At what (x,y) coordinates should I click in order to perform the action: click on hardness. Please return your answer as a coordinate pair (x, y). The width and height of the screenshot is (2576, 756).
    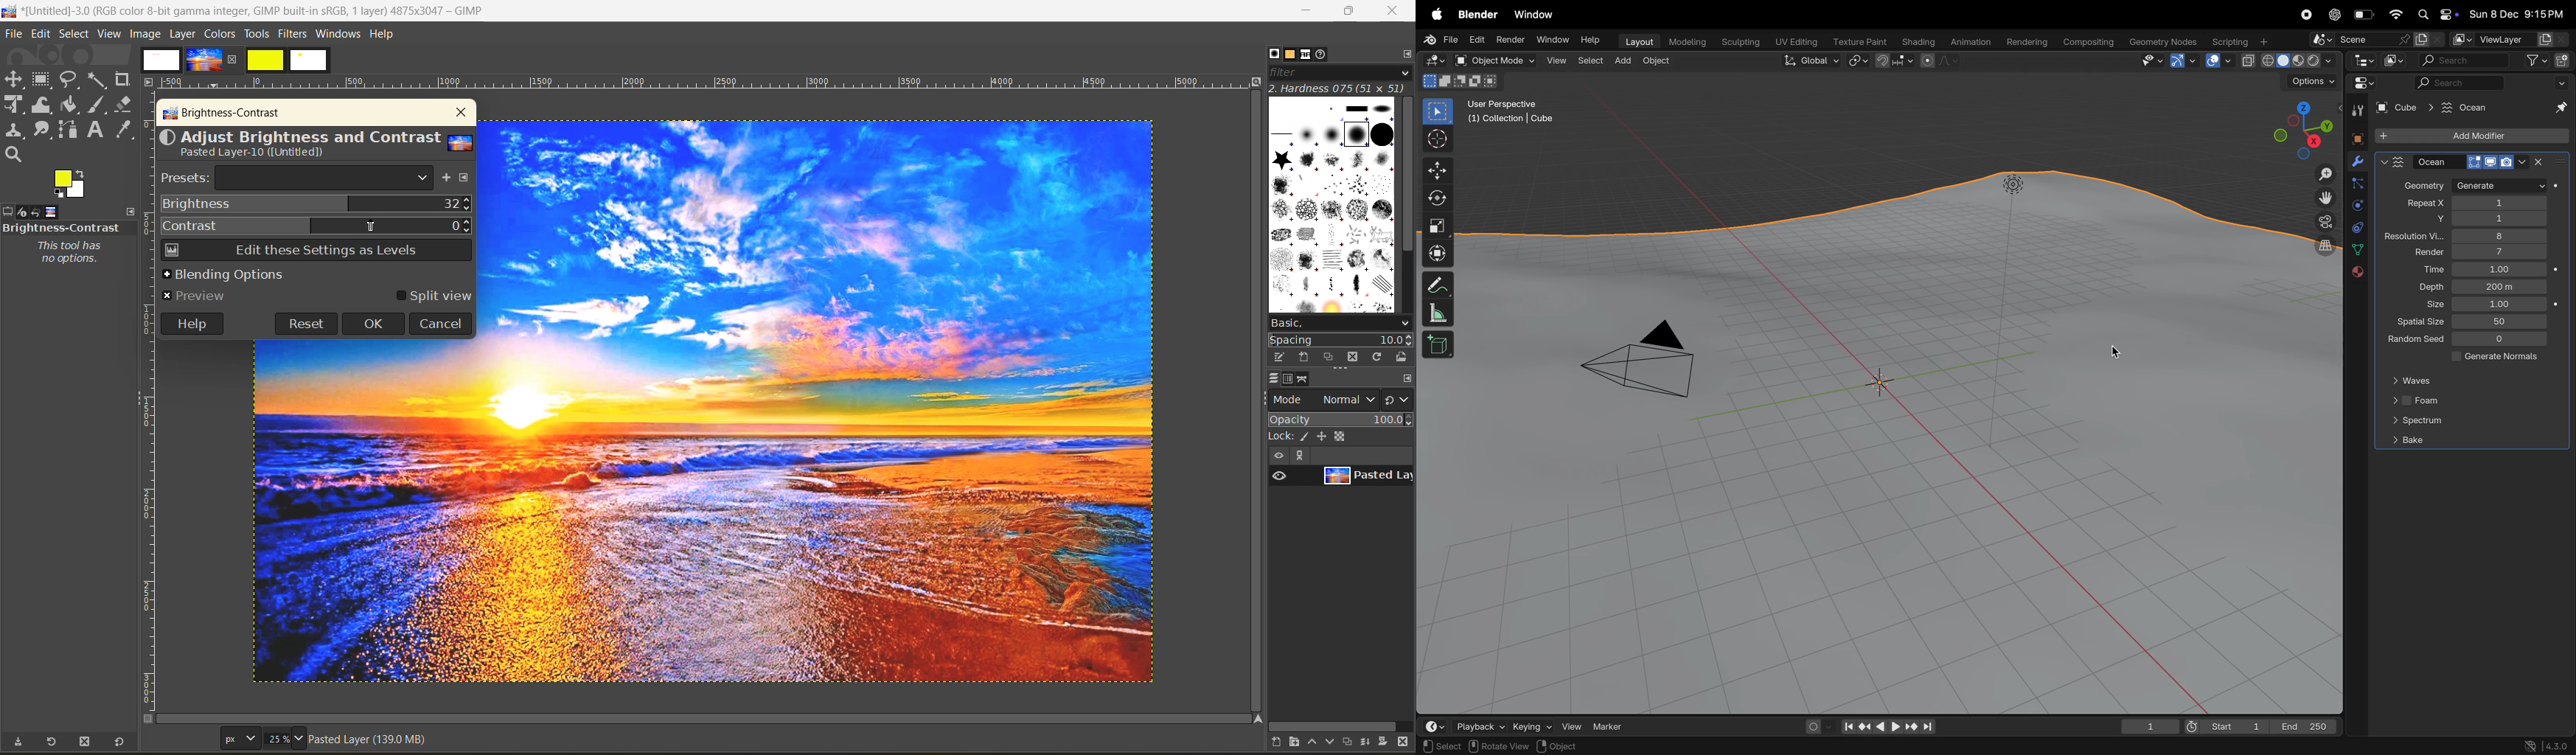
    Looking at the image, I should click on (1340, 88).